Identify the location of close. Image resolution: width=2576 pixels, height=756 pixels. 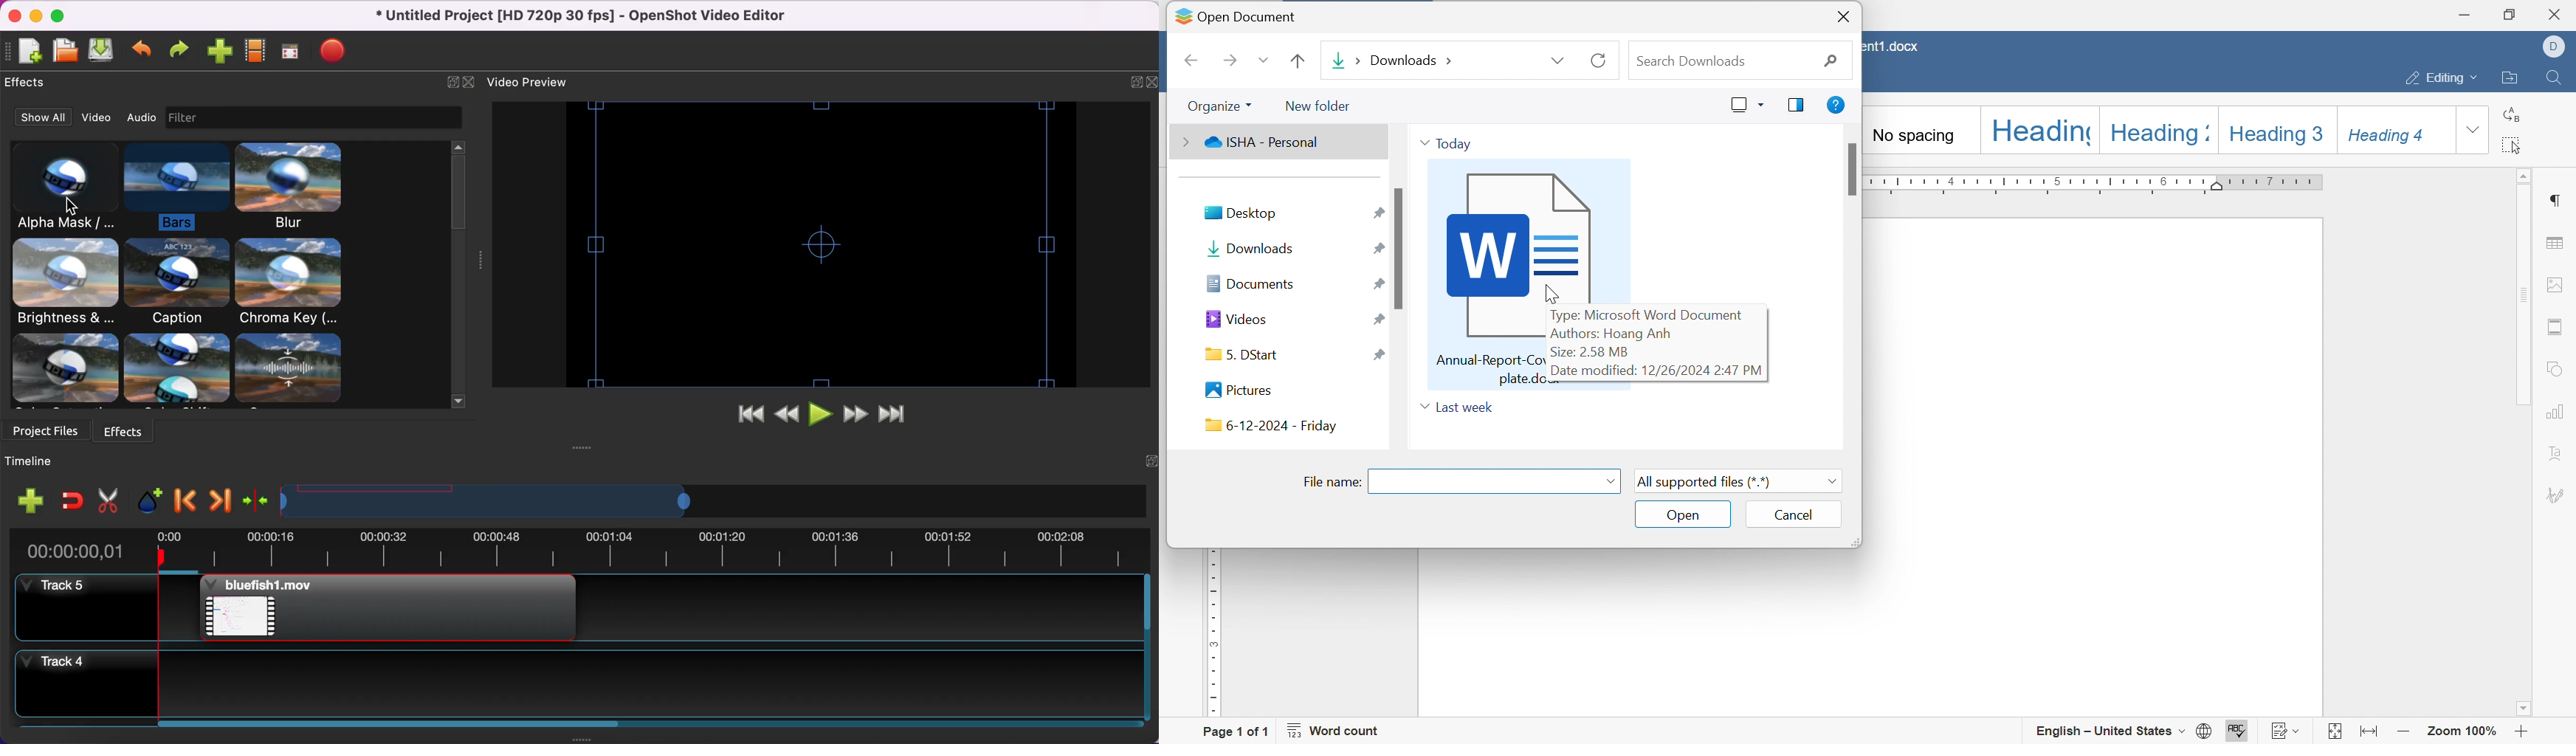
(2557, 16).